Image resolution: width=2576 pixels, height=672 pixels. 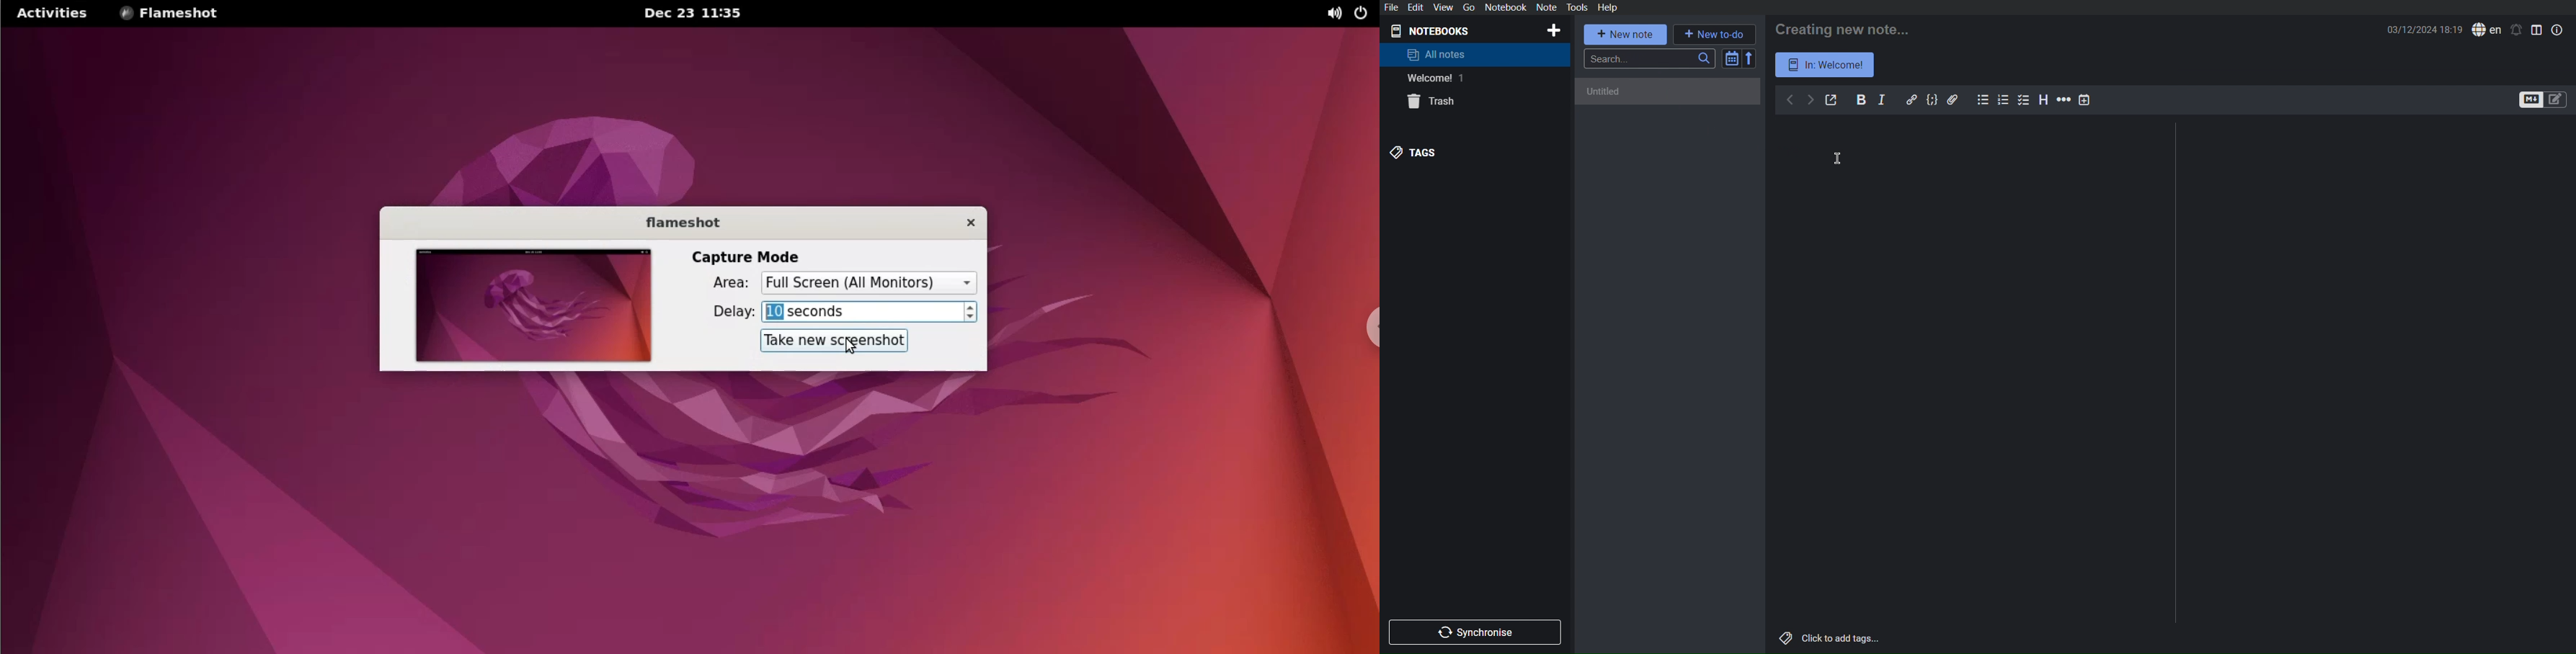 I want to click on Search, so click(x=1650, y=59).